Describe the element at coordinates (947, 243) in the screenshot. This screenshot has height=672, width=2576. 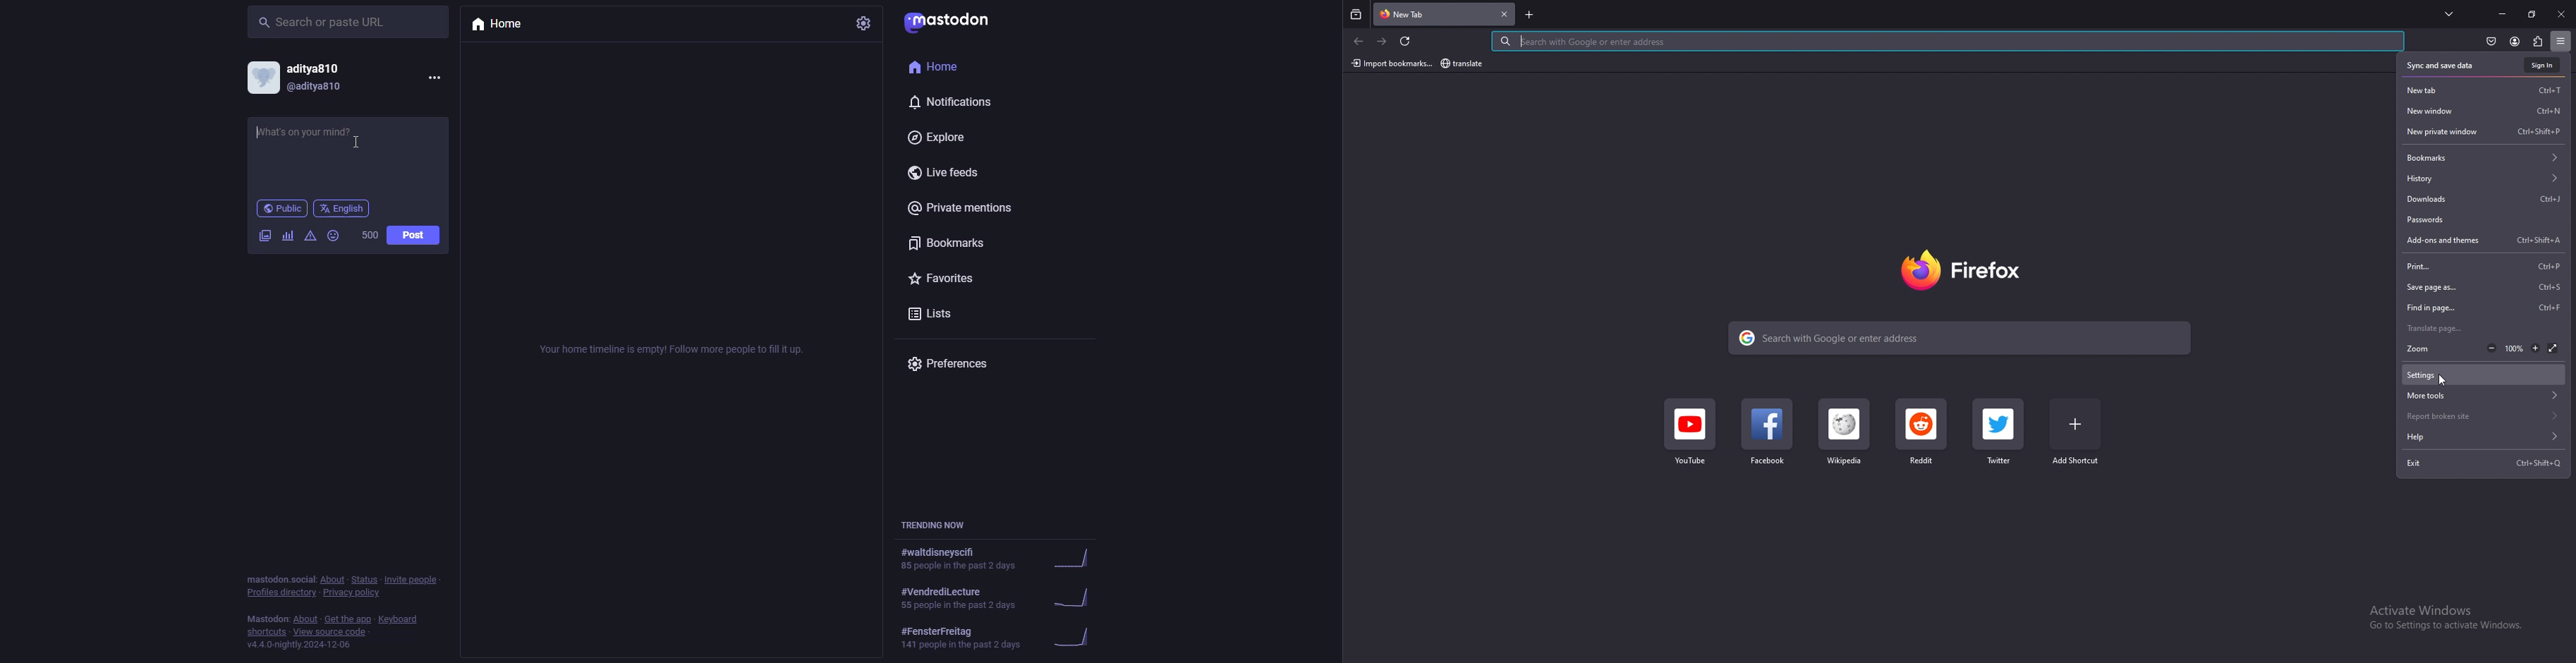
I see `bookmarks` at that location.